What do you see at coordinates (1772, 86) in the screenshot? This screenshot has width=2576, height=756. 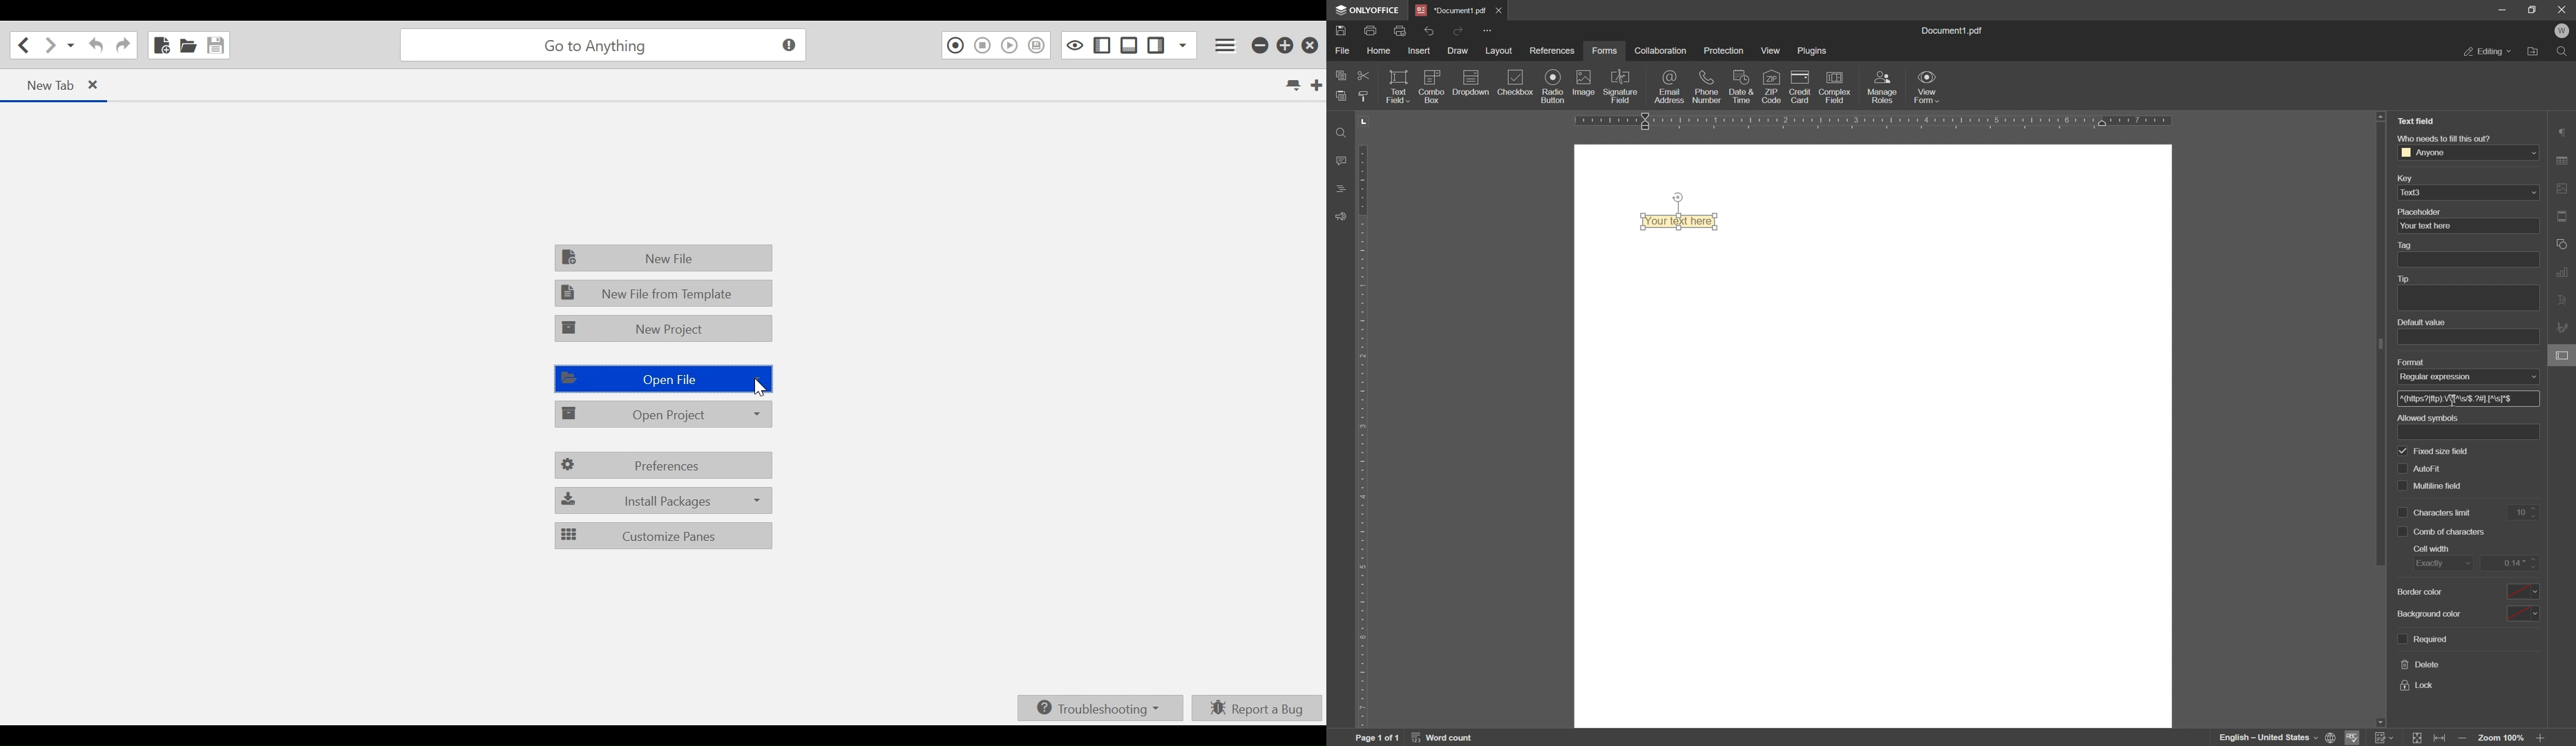 I see `zip code` at bounding box center [1772, 86].